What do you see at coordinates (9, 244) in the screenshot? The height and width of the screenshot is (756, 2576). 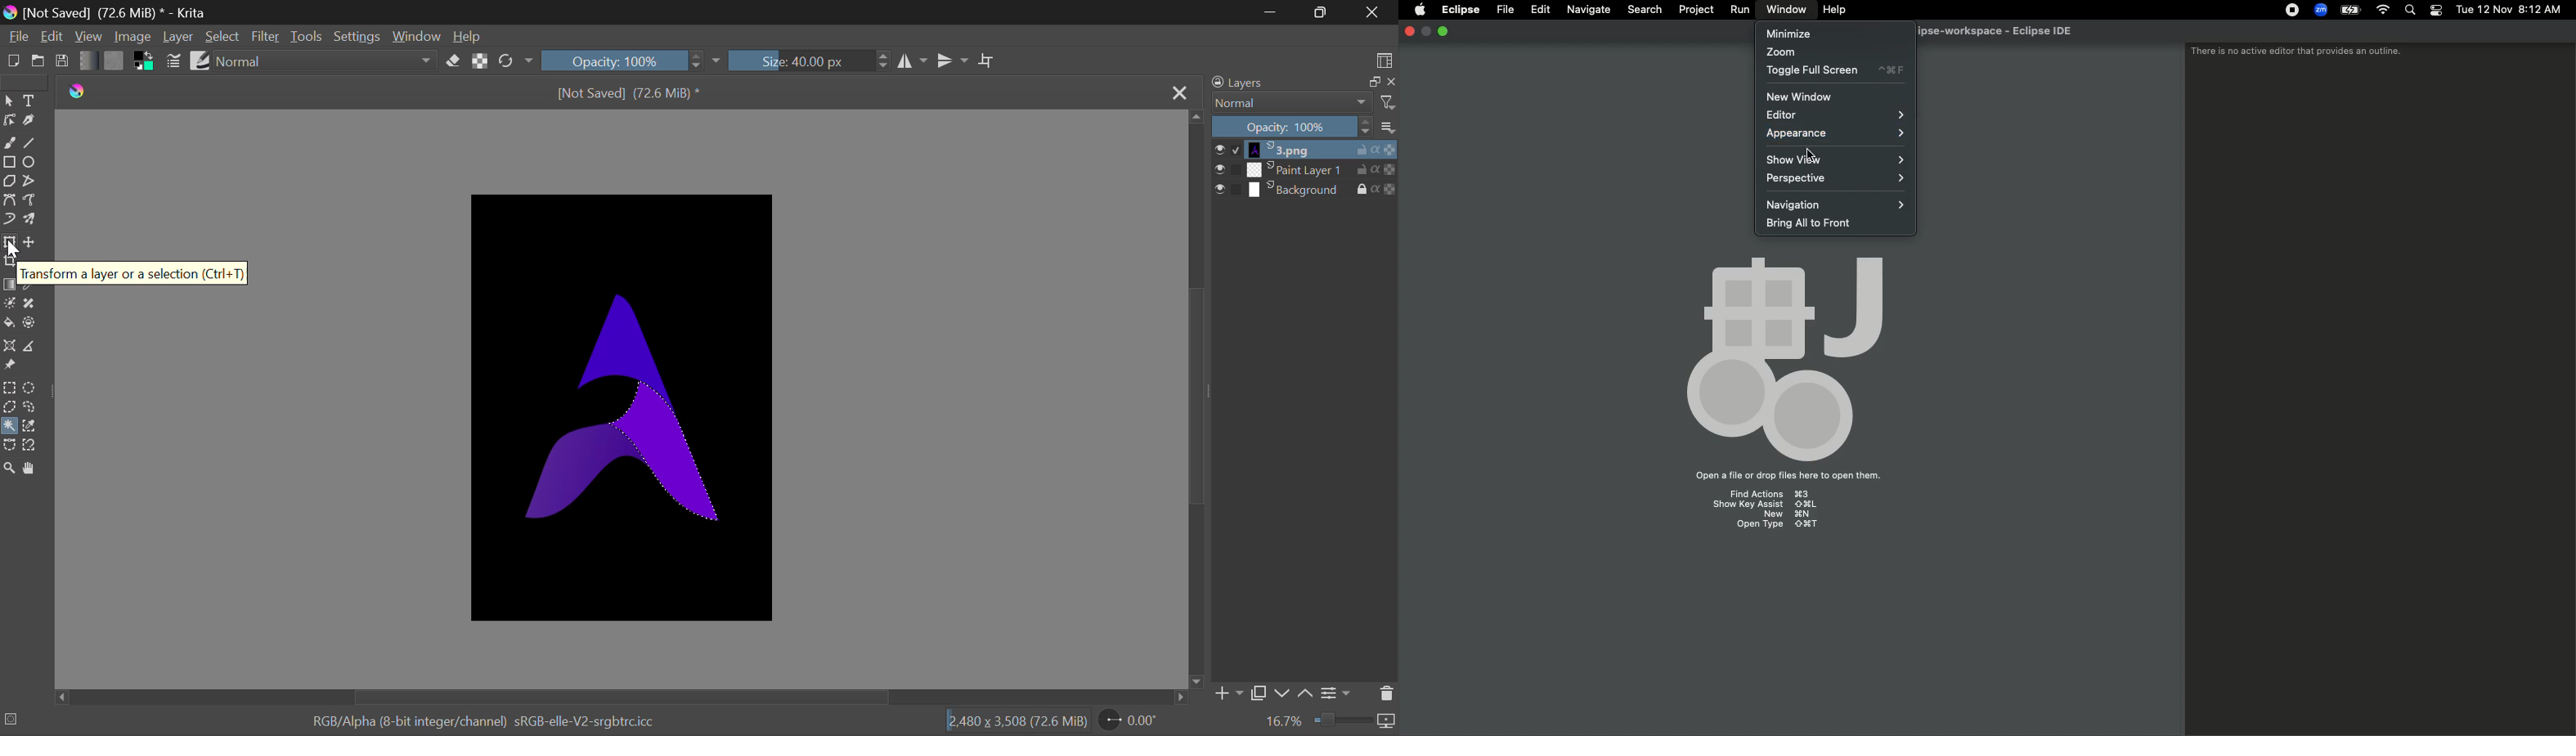 I see `Transform Layers` at bounding box center [9, 244].